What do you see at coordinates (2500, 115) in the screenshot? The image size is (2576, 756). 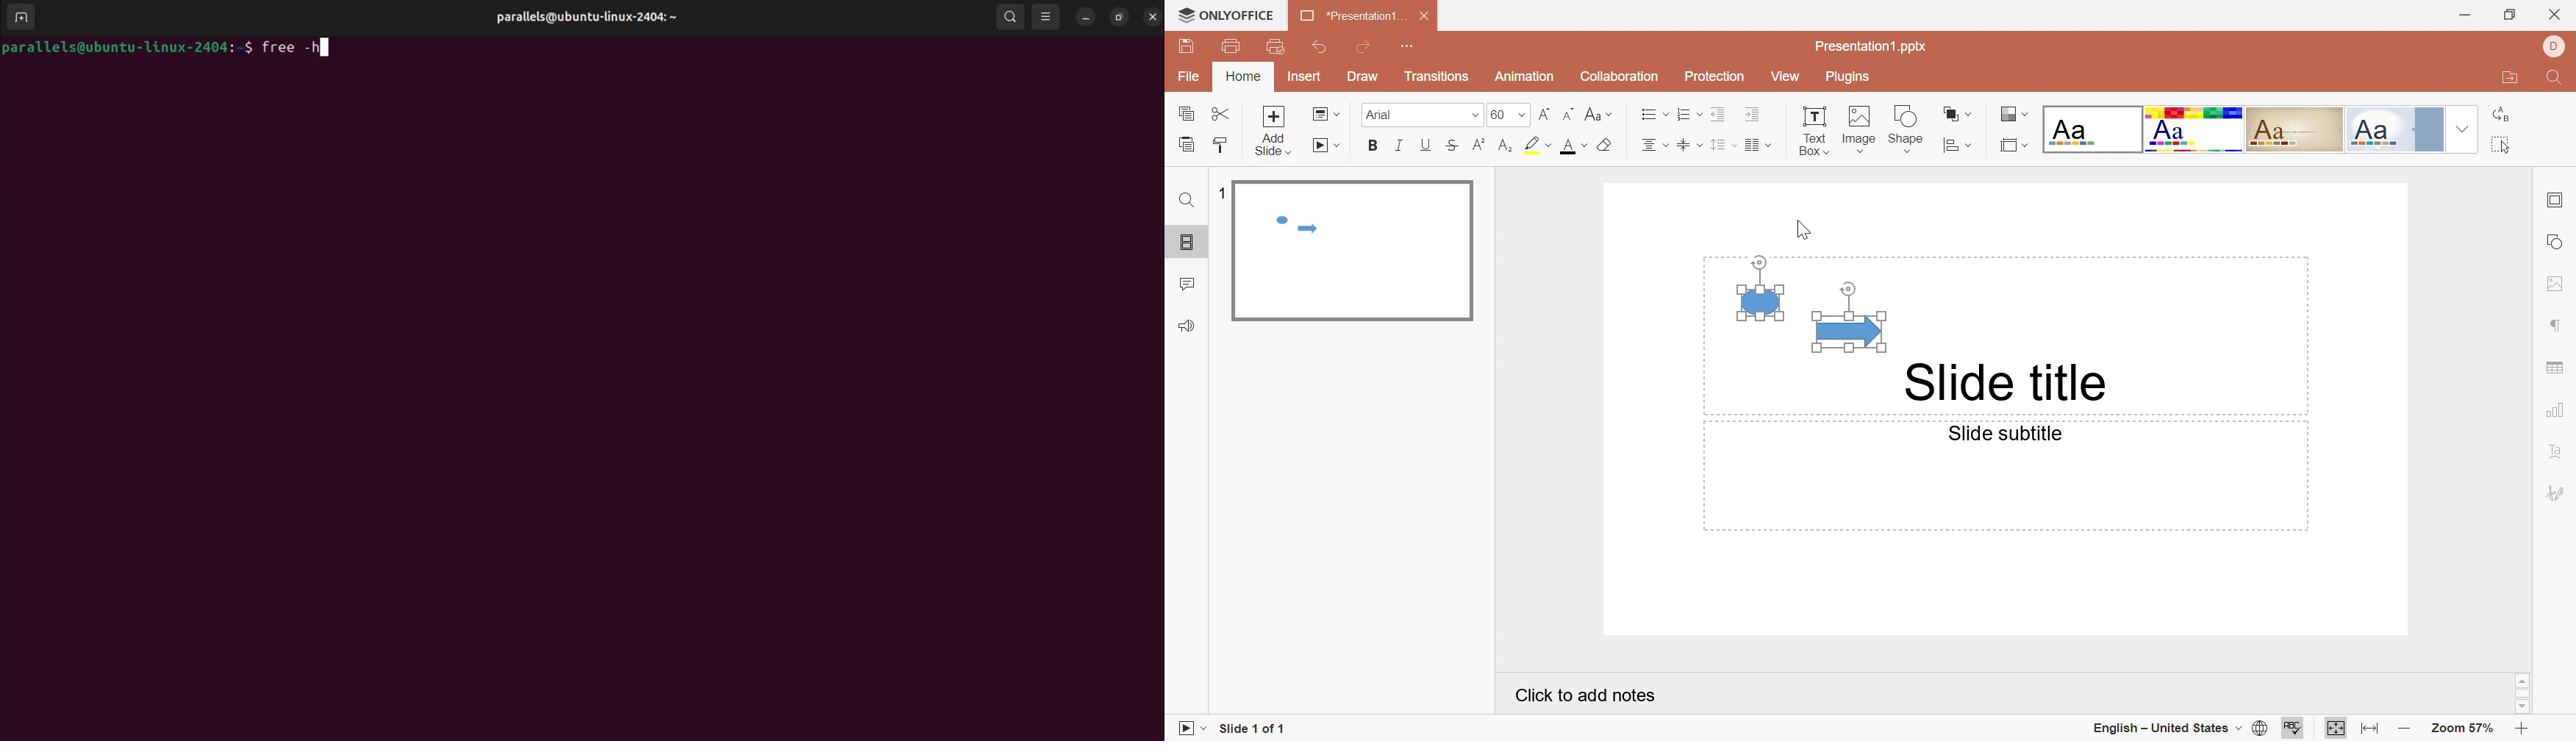 I see `Replace` at bounding box center [2500, 115].